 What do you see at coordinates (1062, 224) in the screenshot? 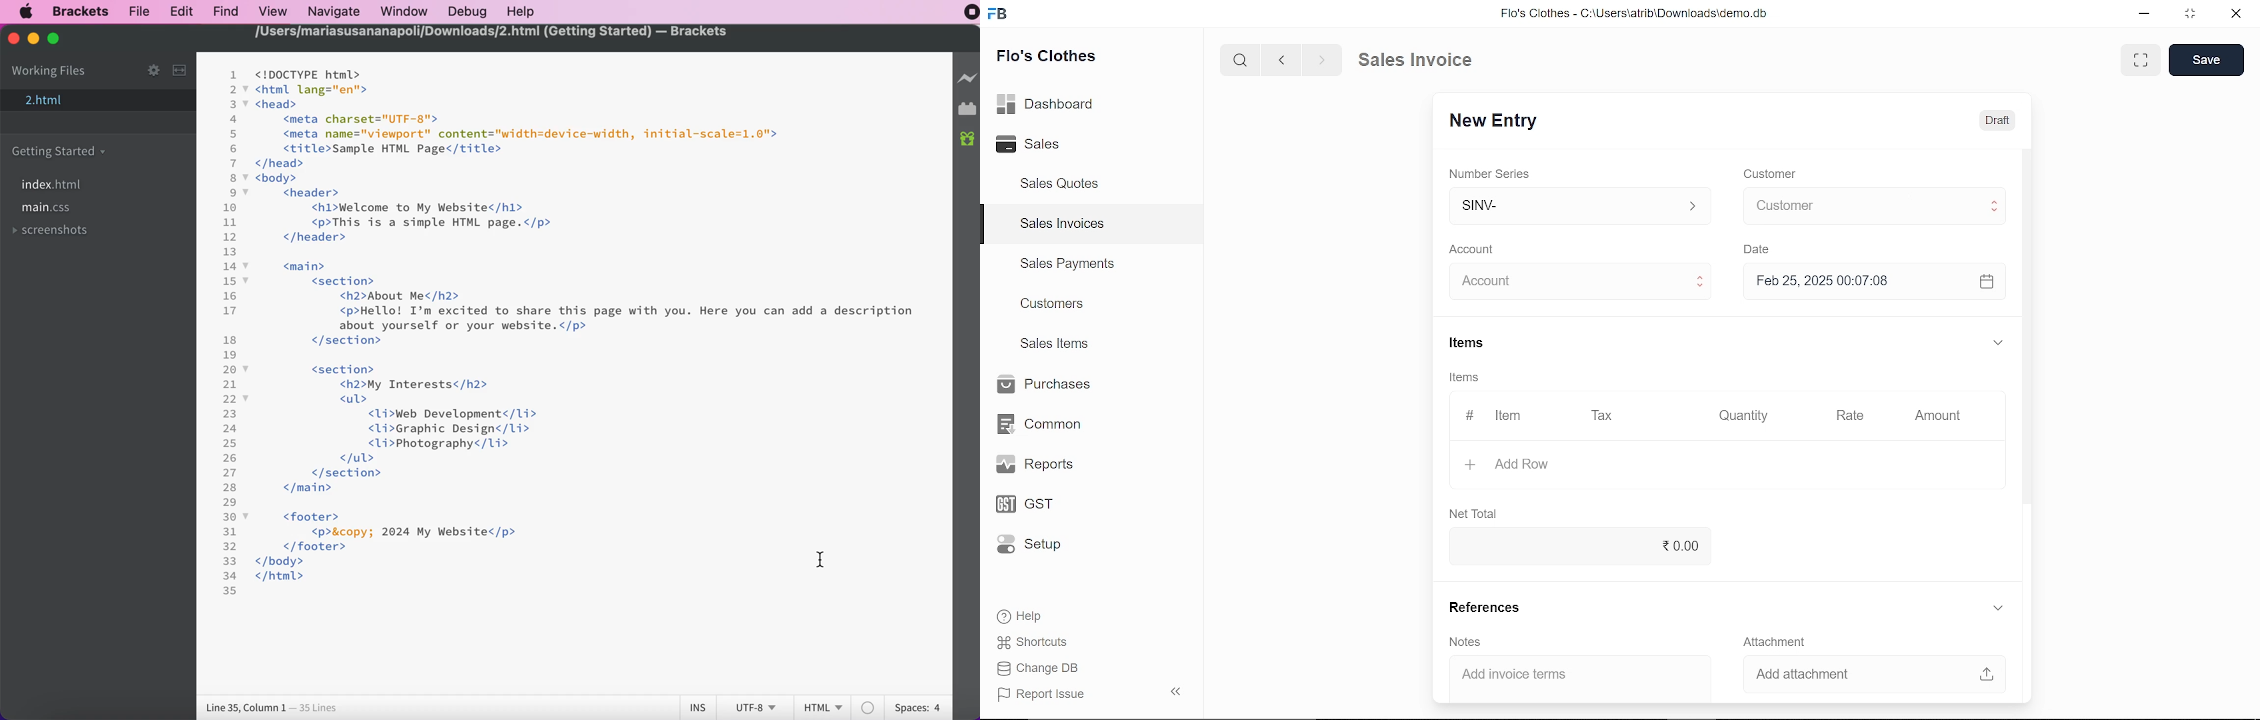
I see `Sales Invoices` at bounding box center [1062, 224].